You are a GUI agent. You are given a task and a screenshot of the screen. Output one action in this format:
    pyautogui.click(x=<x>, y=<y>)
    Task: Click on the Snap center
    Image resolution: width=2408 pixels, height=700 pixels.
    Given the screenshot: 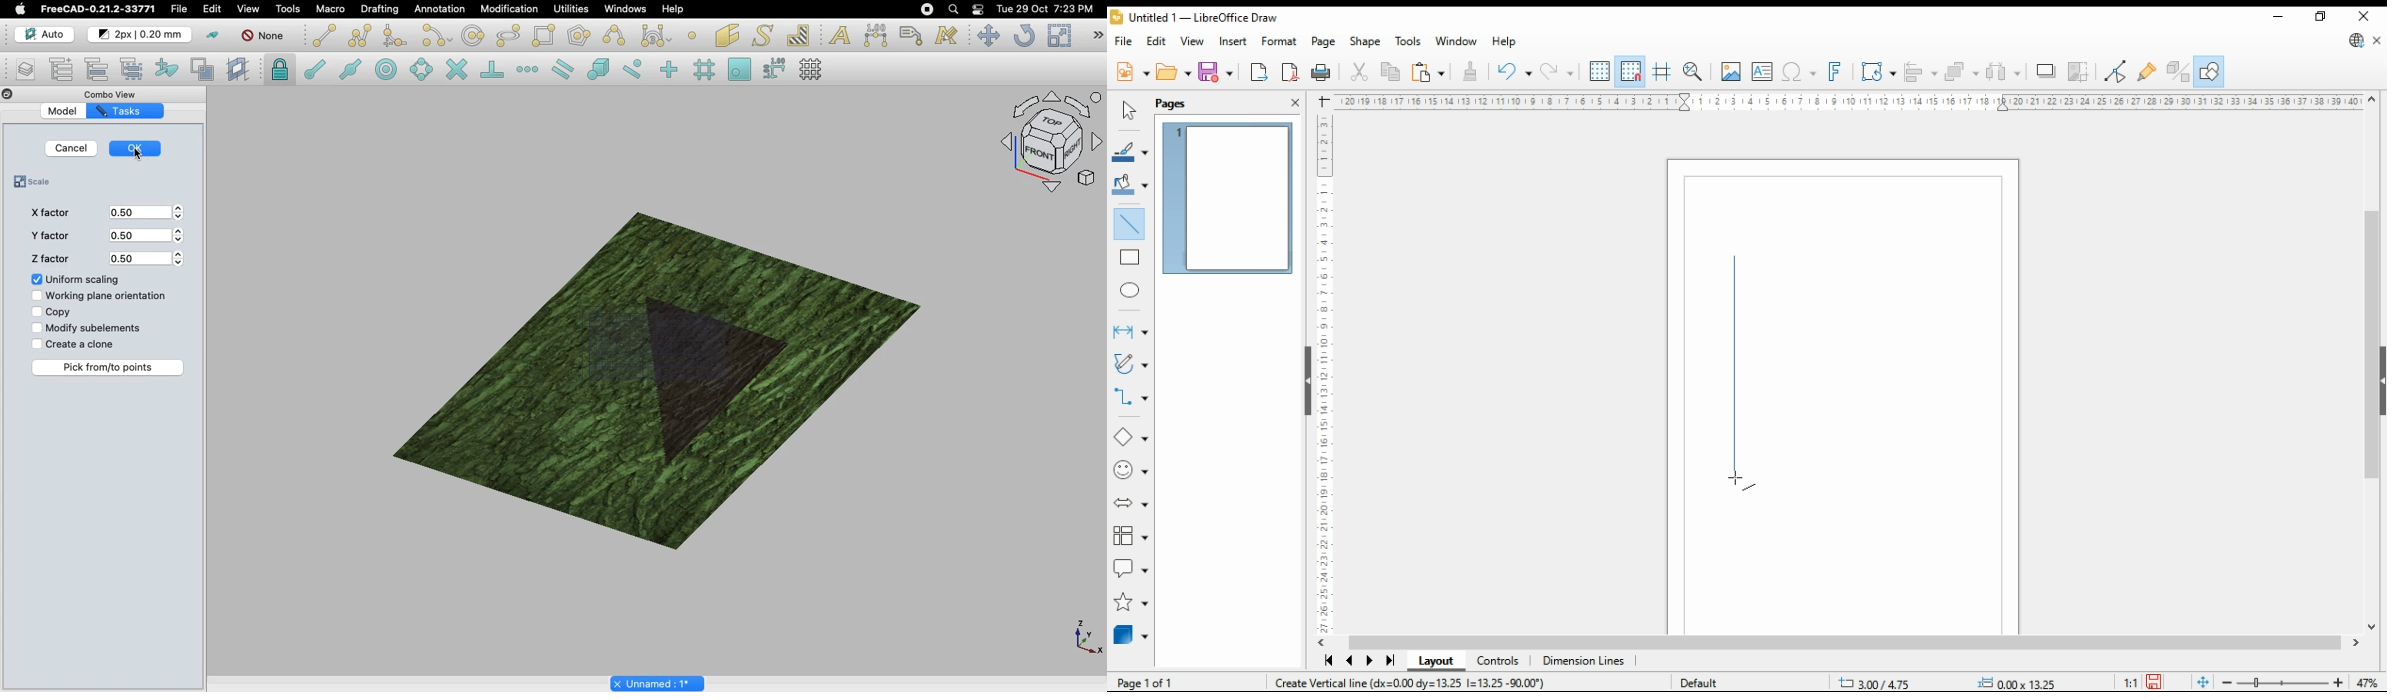 What is the action you would take?
    pyautogui.click(x=384, y=70)
    